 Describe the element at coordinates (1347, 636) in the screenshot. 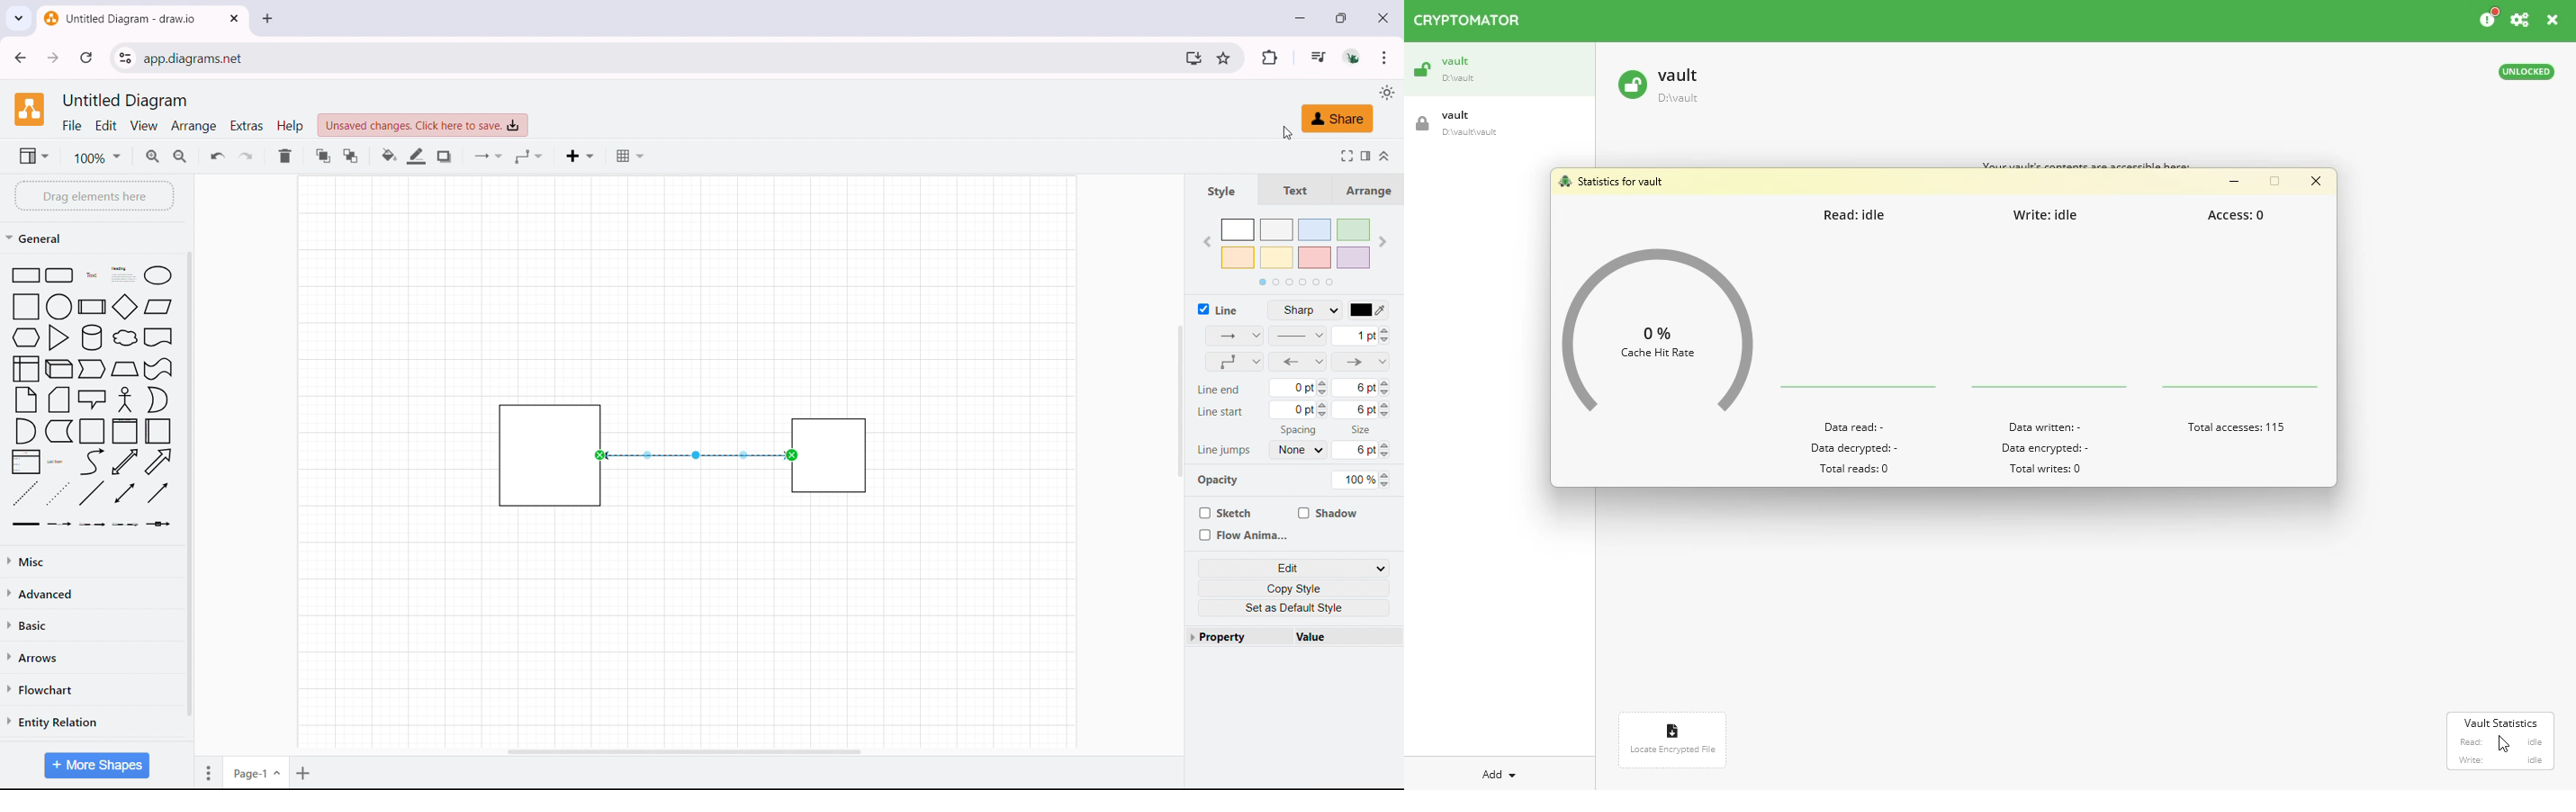

I see `value` at that location.